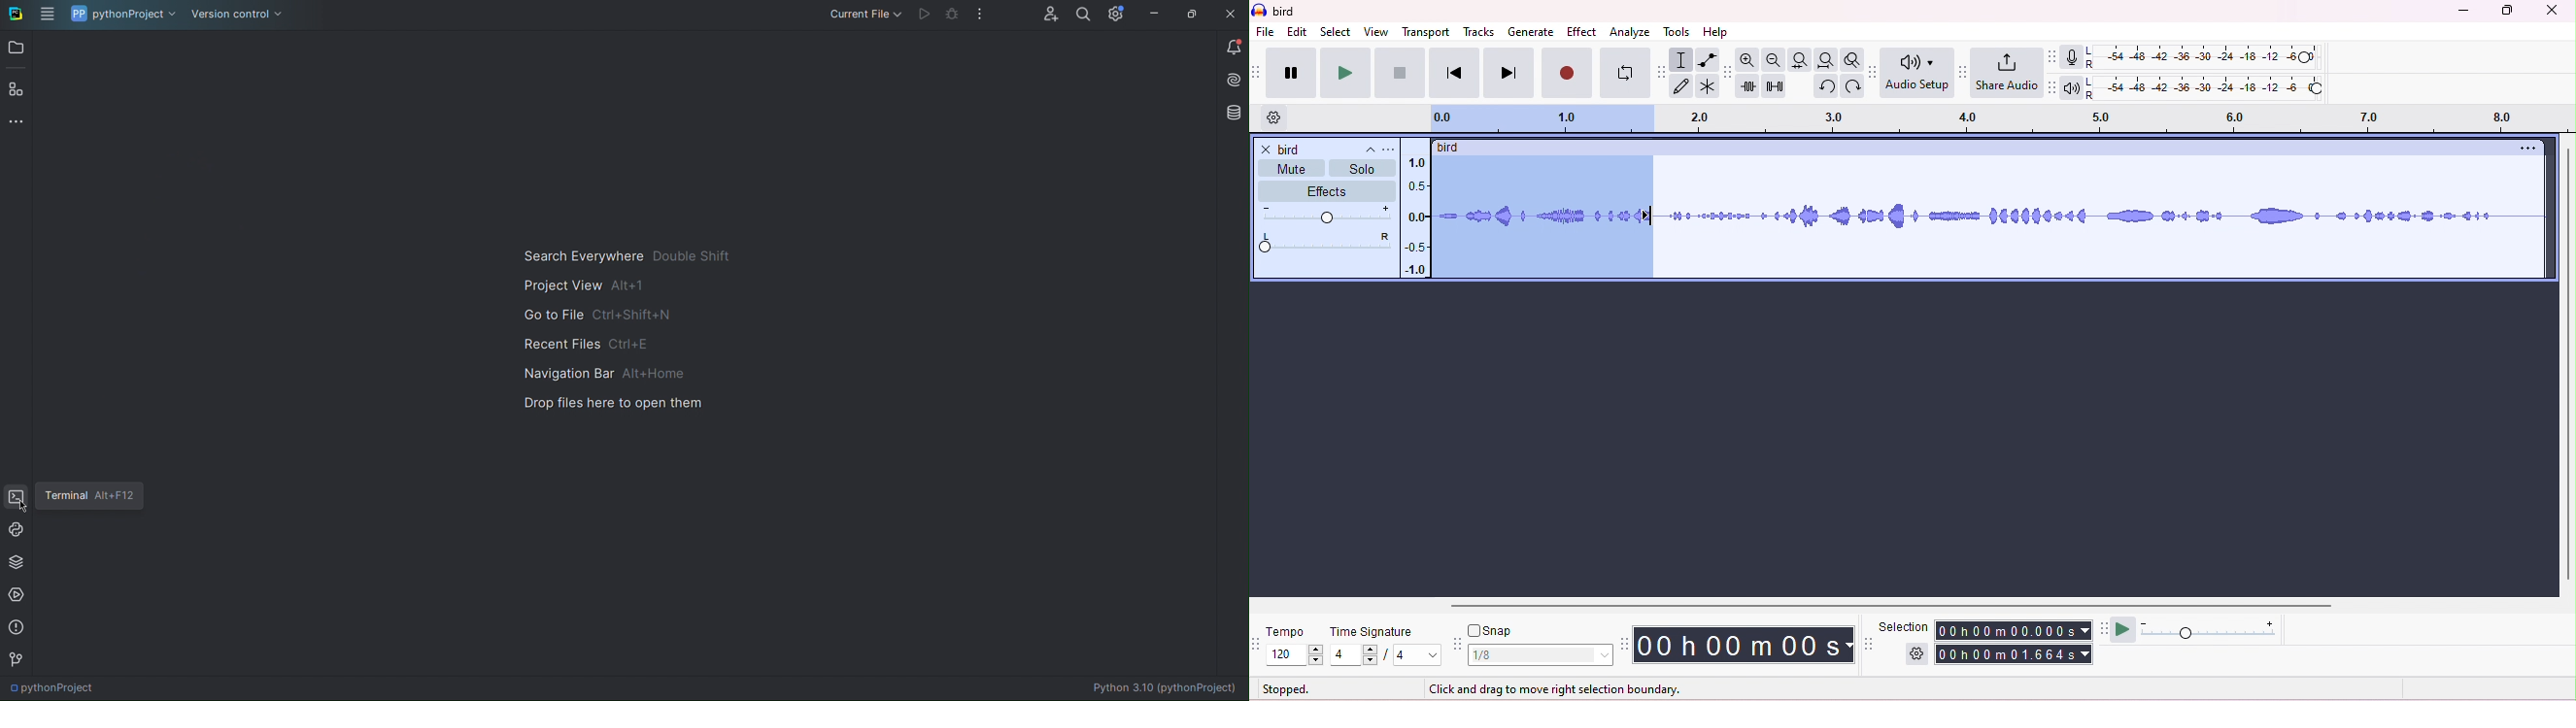 This screenshot has height=728, width=2576. What do you see at coordinates (1266, 150) in the screenshot?
I see `close` at bounding box center [1266, 150].